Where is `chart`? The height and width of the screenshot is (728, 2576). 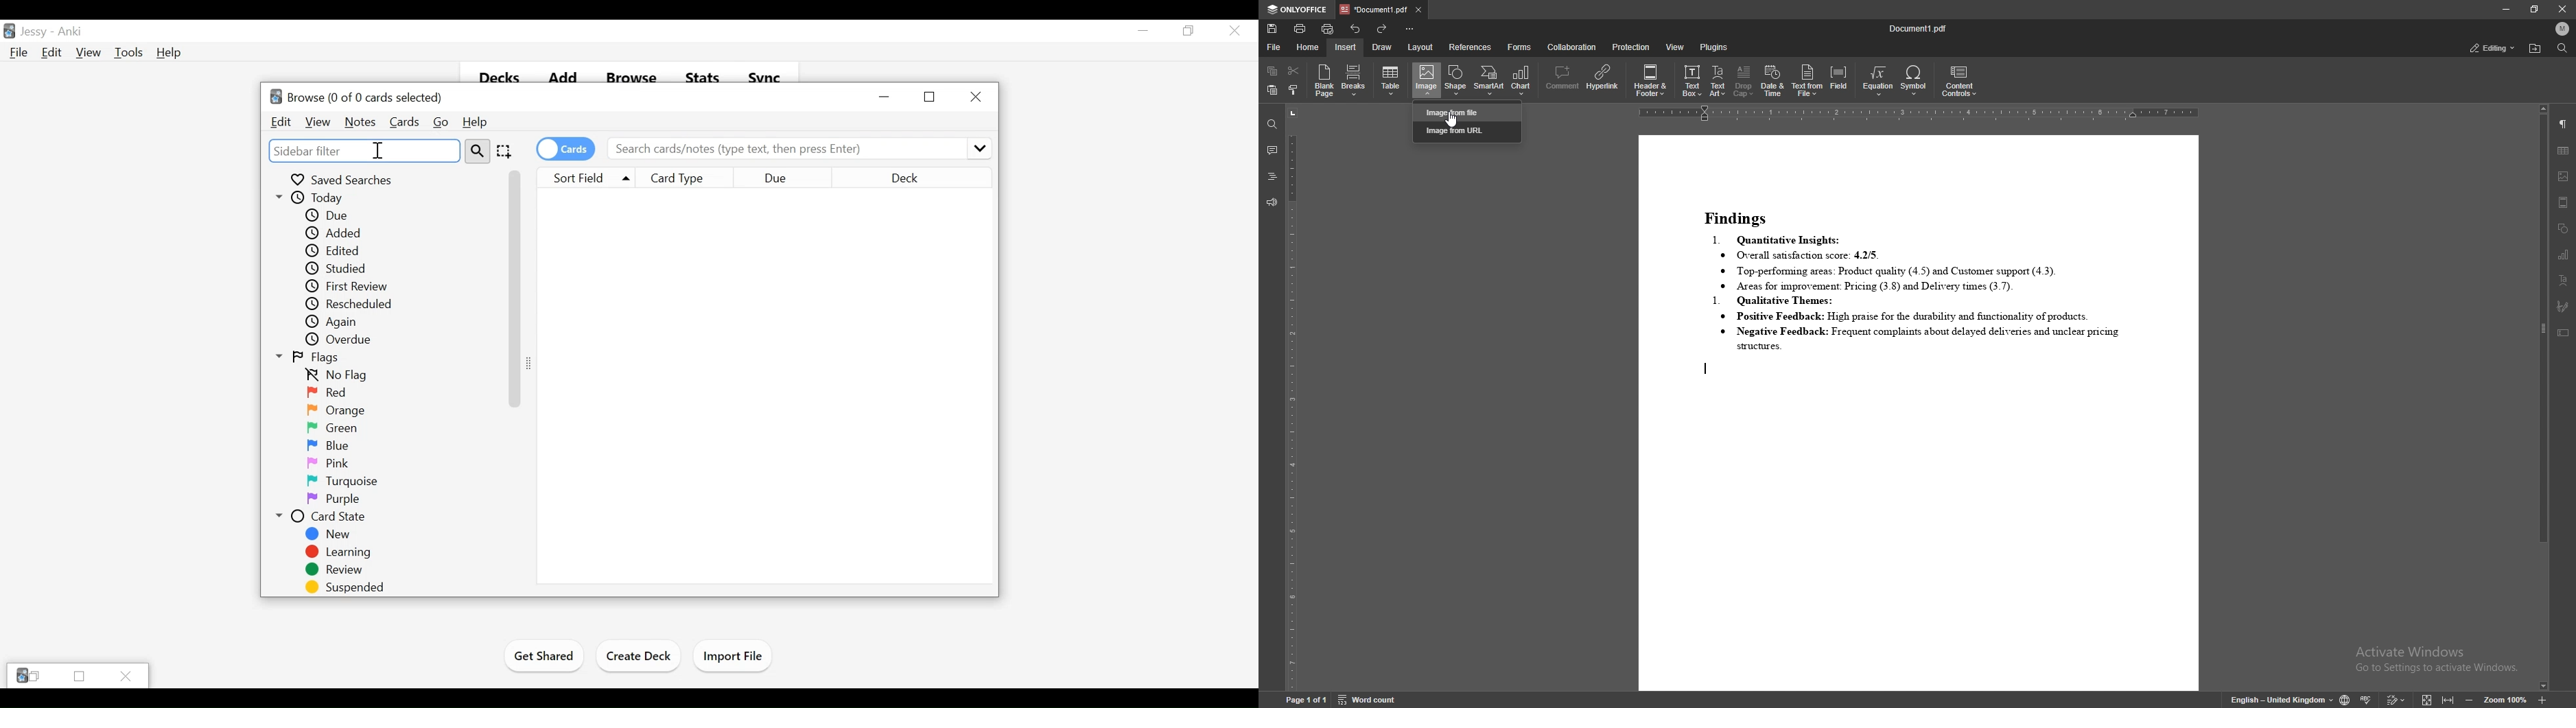 chart is located at coordinates (1522, 79).